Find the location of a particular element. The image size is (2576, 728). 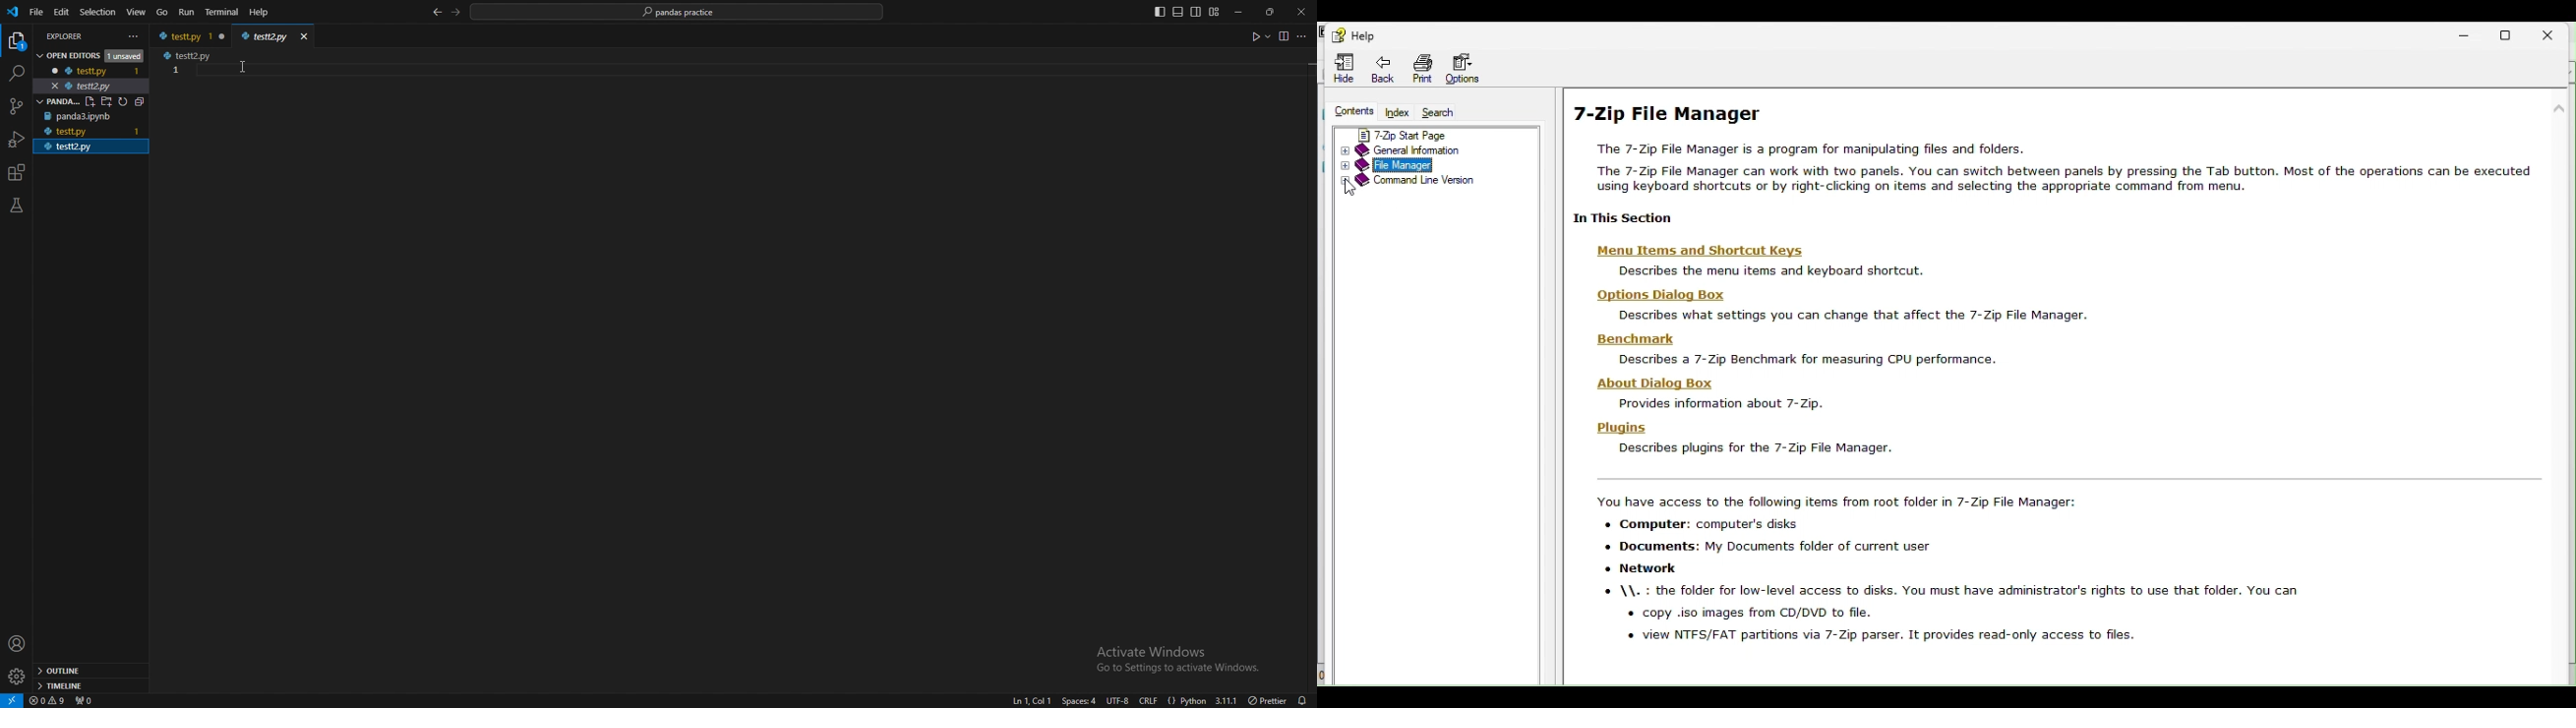

resize is located at coordinates (1272, 12).